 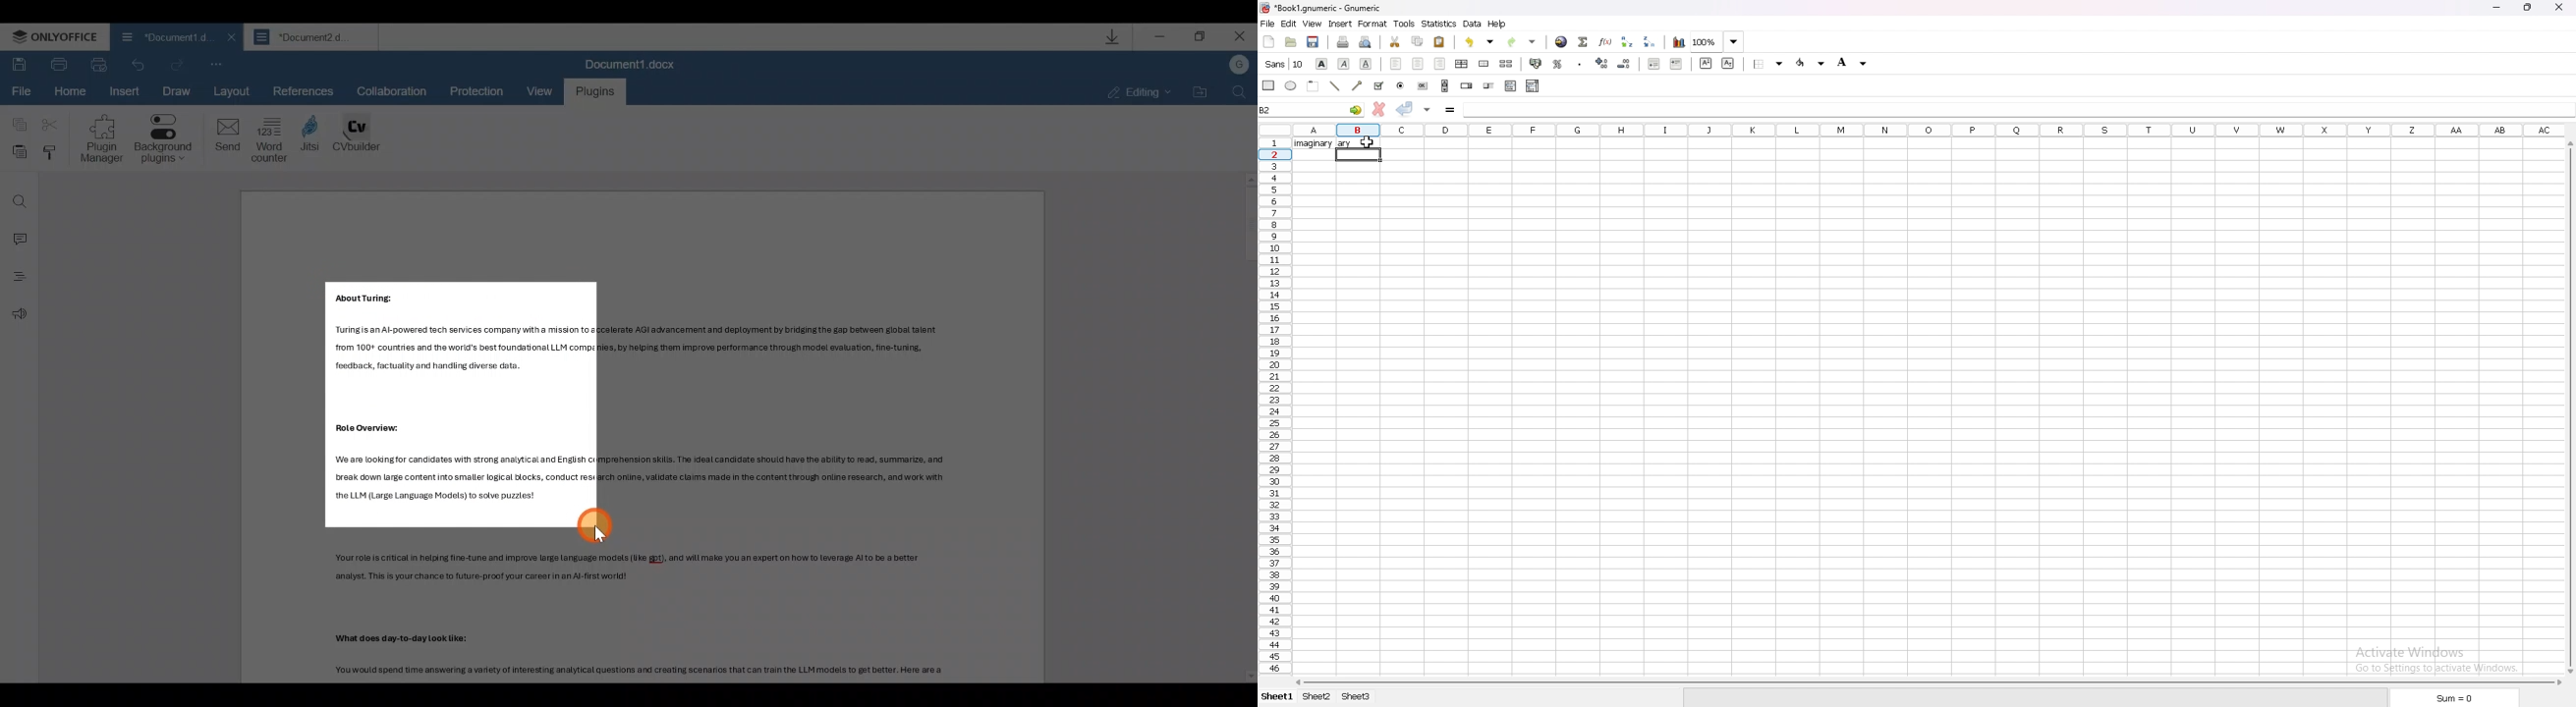 What do you see at coordinates (1311, 109) in the screenshot?
I see `selected cell` at bounding box center [1311, 109].